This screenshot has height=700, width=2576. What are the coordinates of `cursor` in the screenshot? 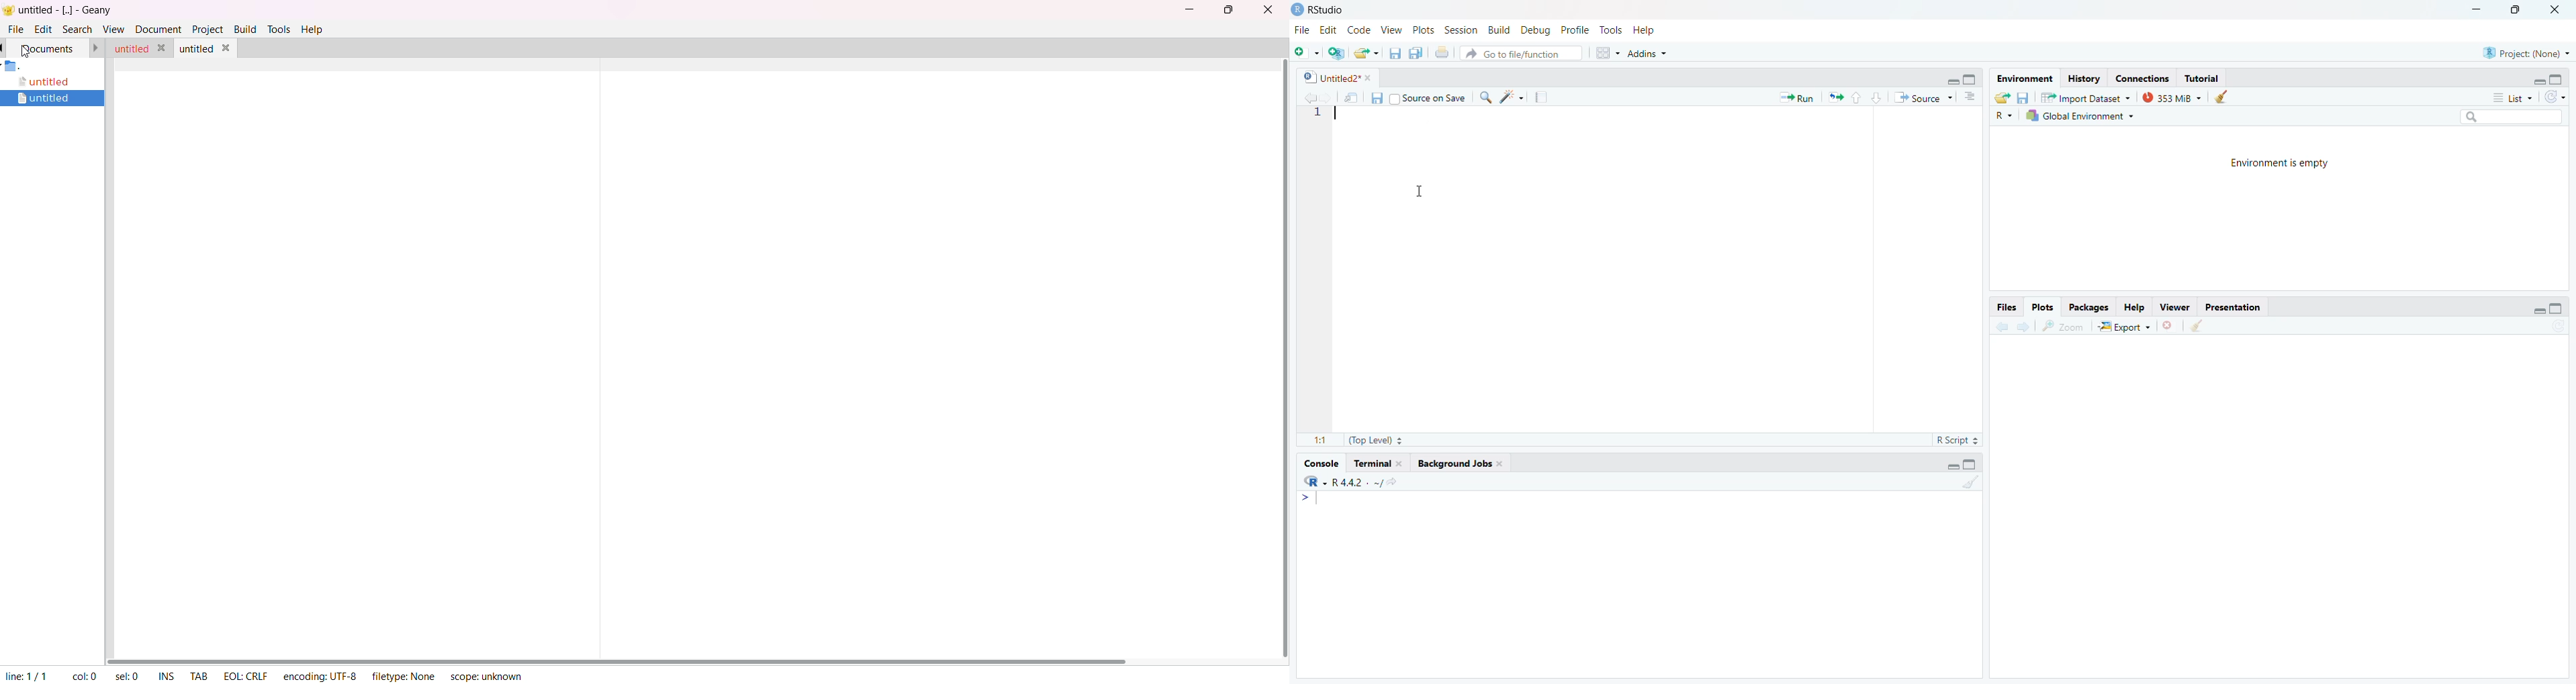 It's located at (1427, 120).